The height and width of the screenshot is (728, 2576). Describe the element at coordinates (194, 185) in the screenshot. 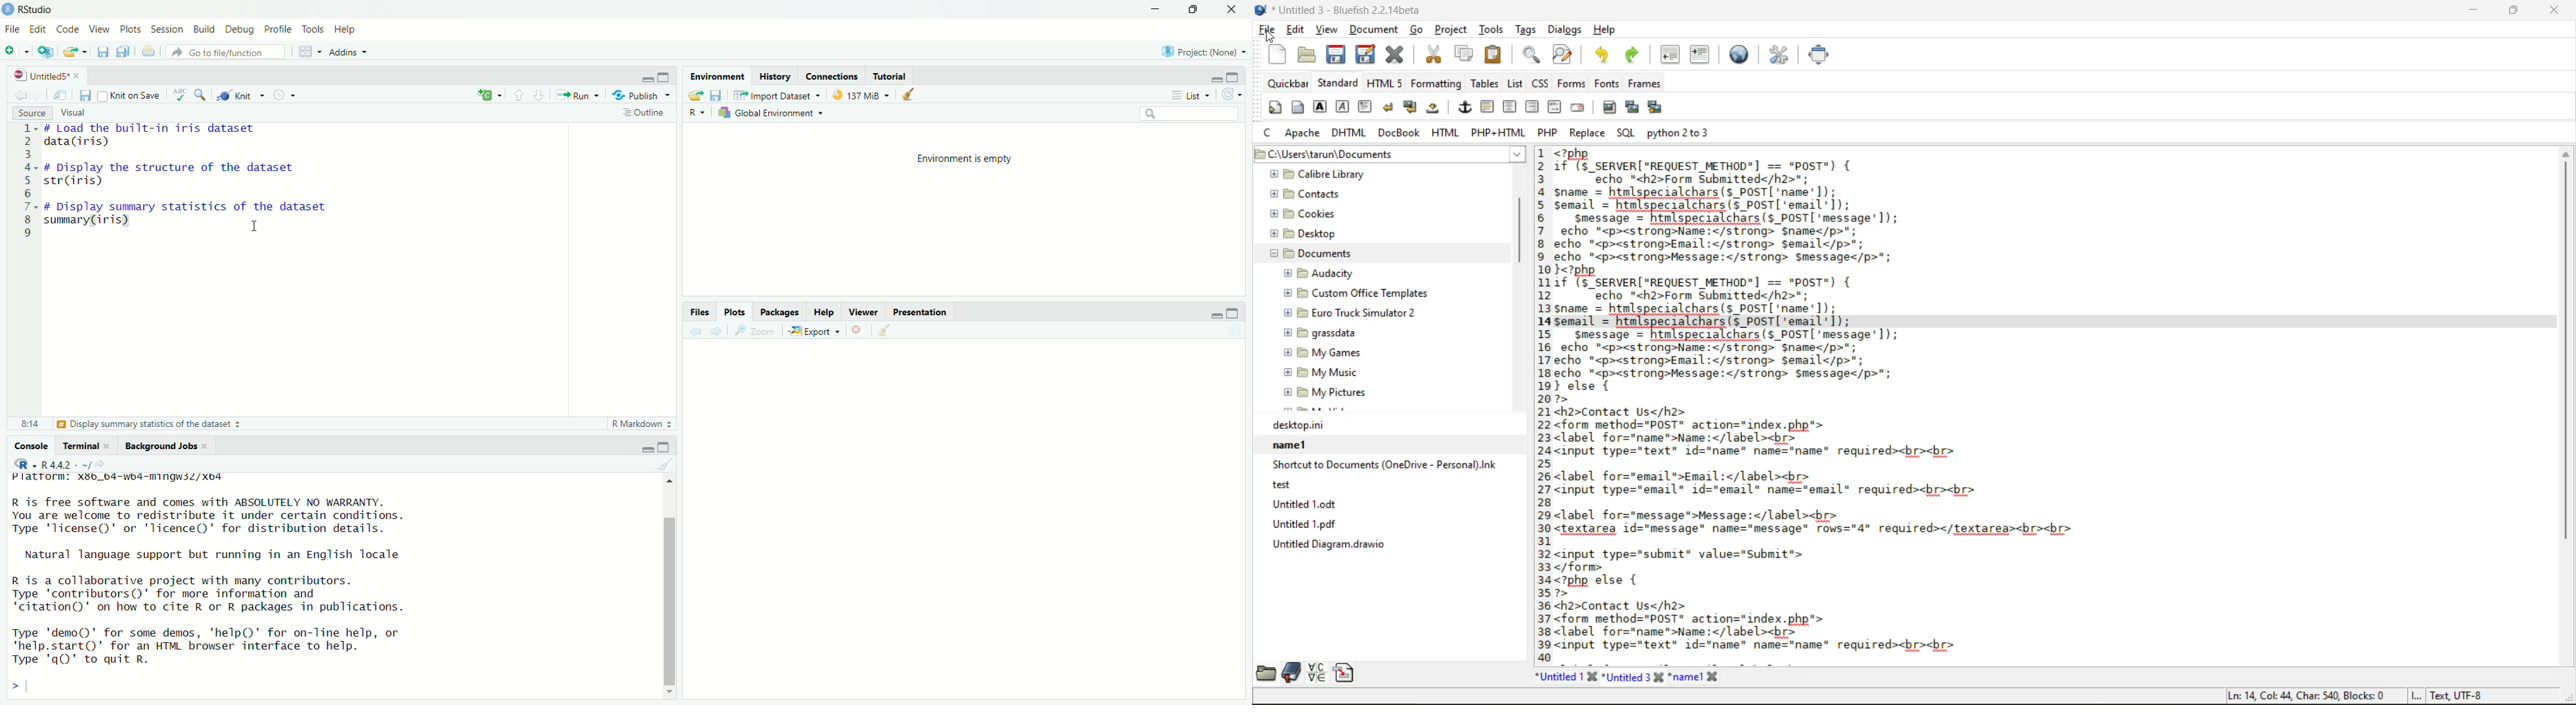

I see `# Load the built-in iris datasetdata(iris)# Display the structure of the datasetstr(iris)# Display summary statistics of the datasetsummary (iris)` at that location.